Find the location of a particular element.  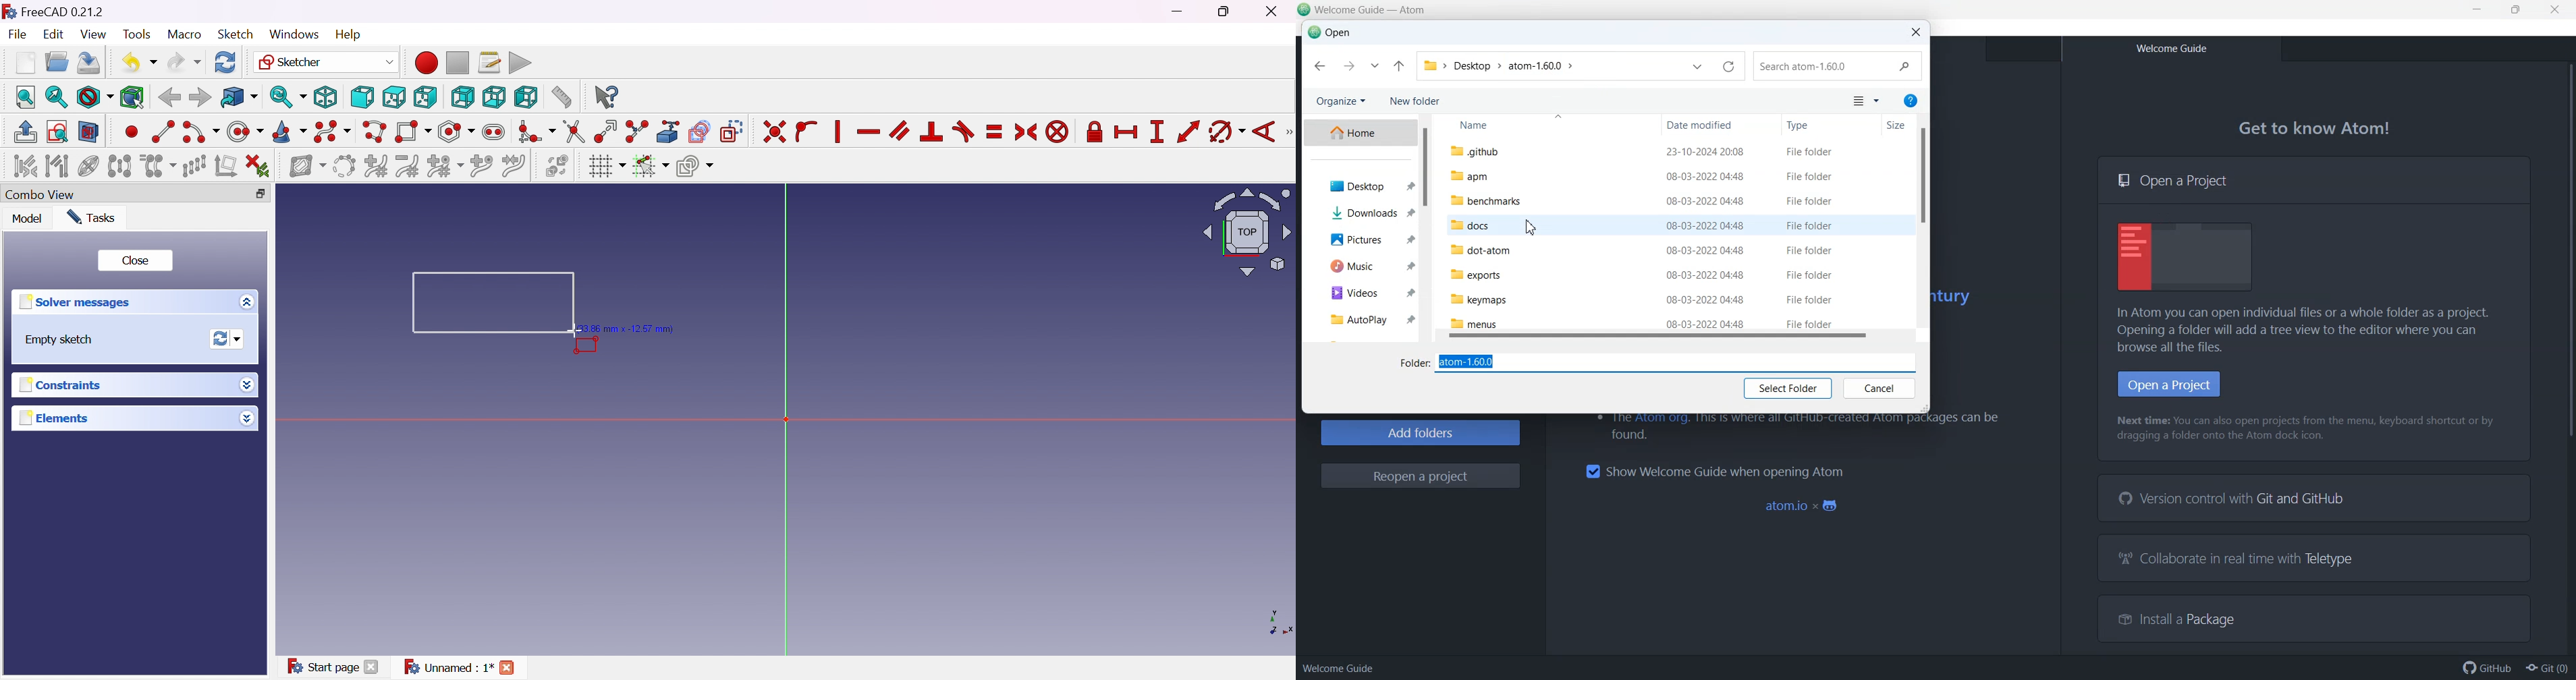

Constrain block is located at coordinates (1058, 133).